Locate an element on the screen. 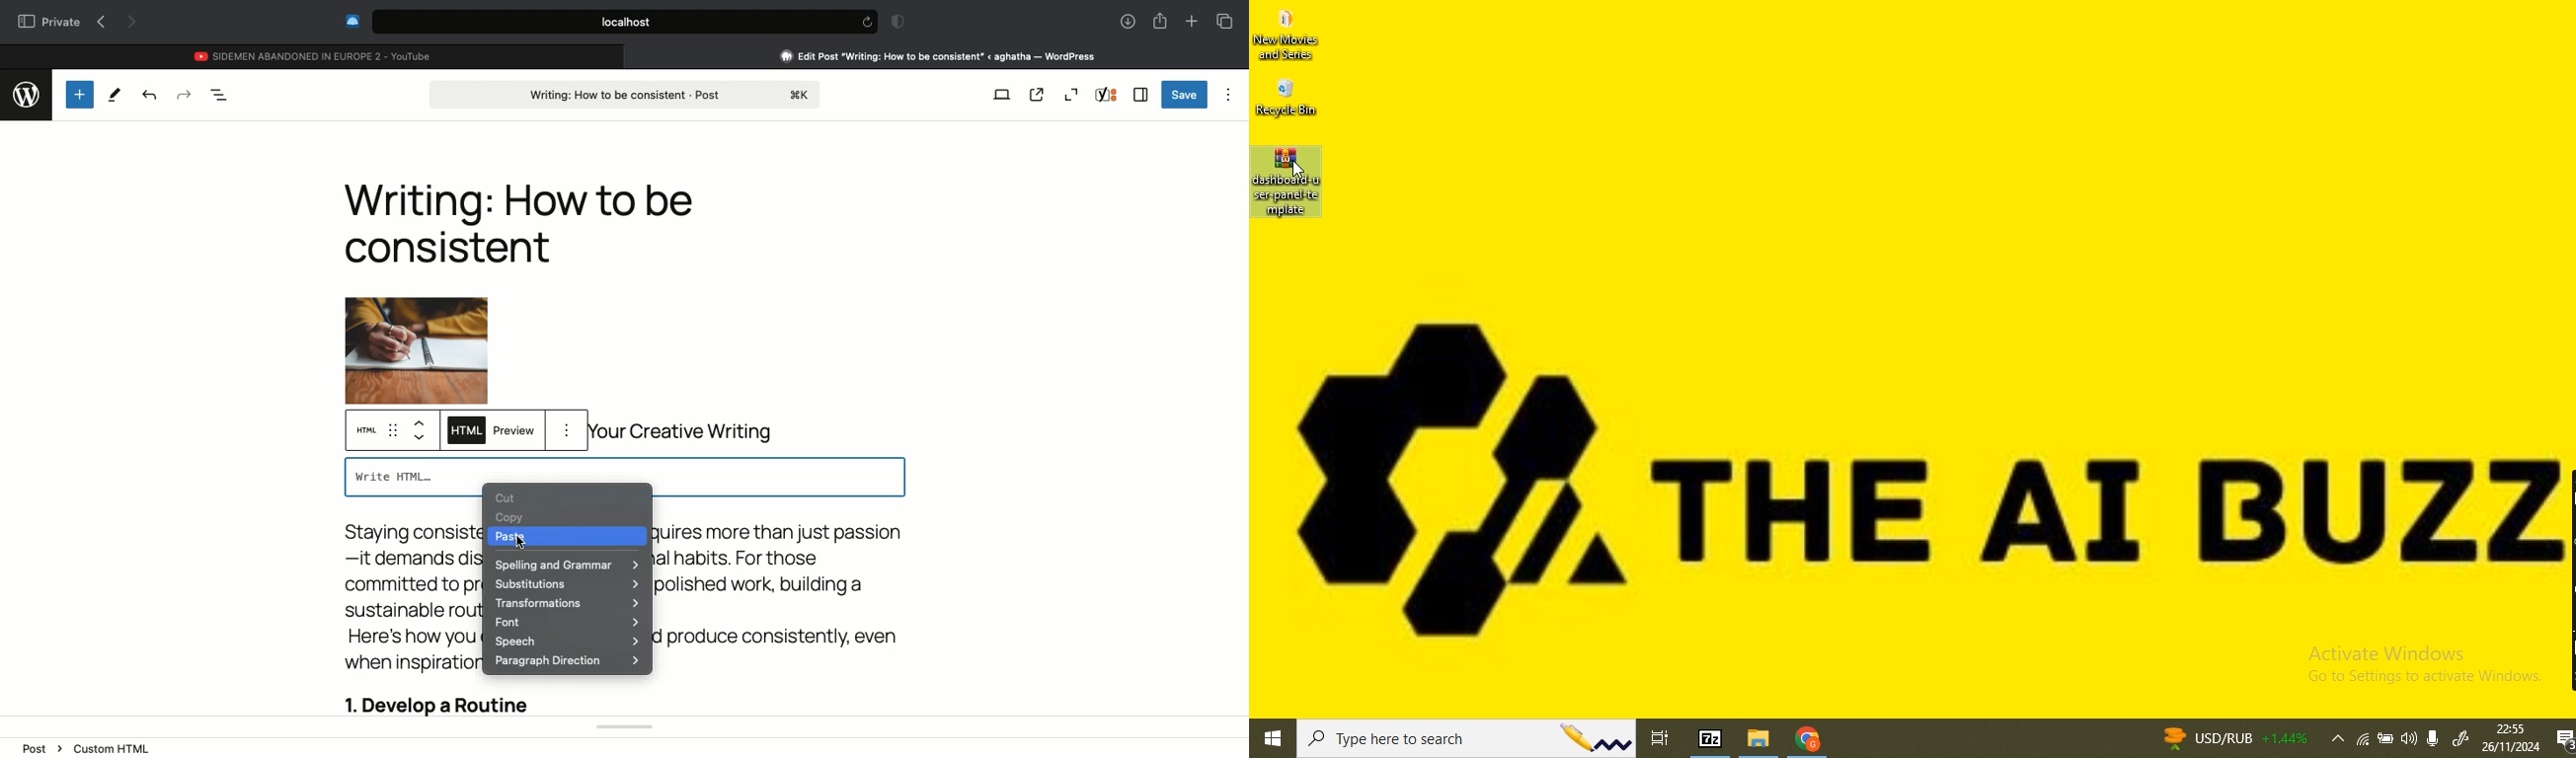 Image resolution: width=2576 pixels, height=784 pixels. Copy is located at coordinates (513, 519).